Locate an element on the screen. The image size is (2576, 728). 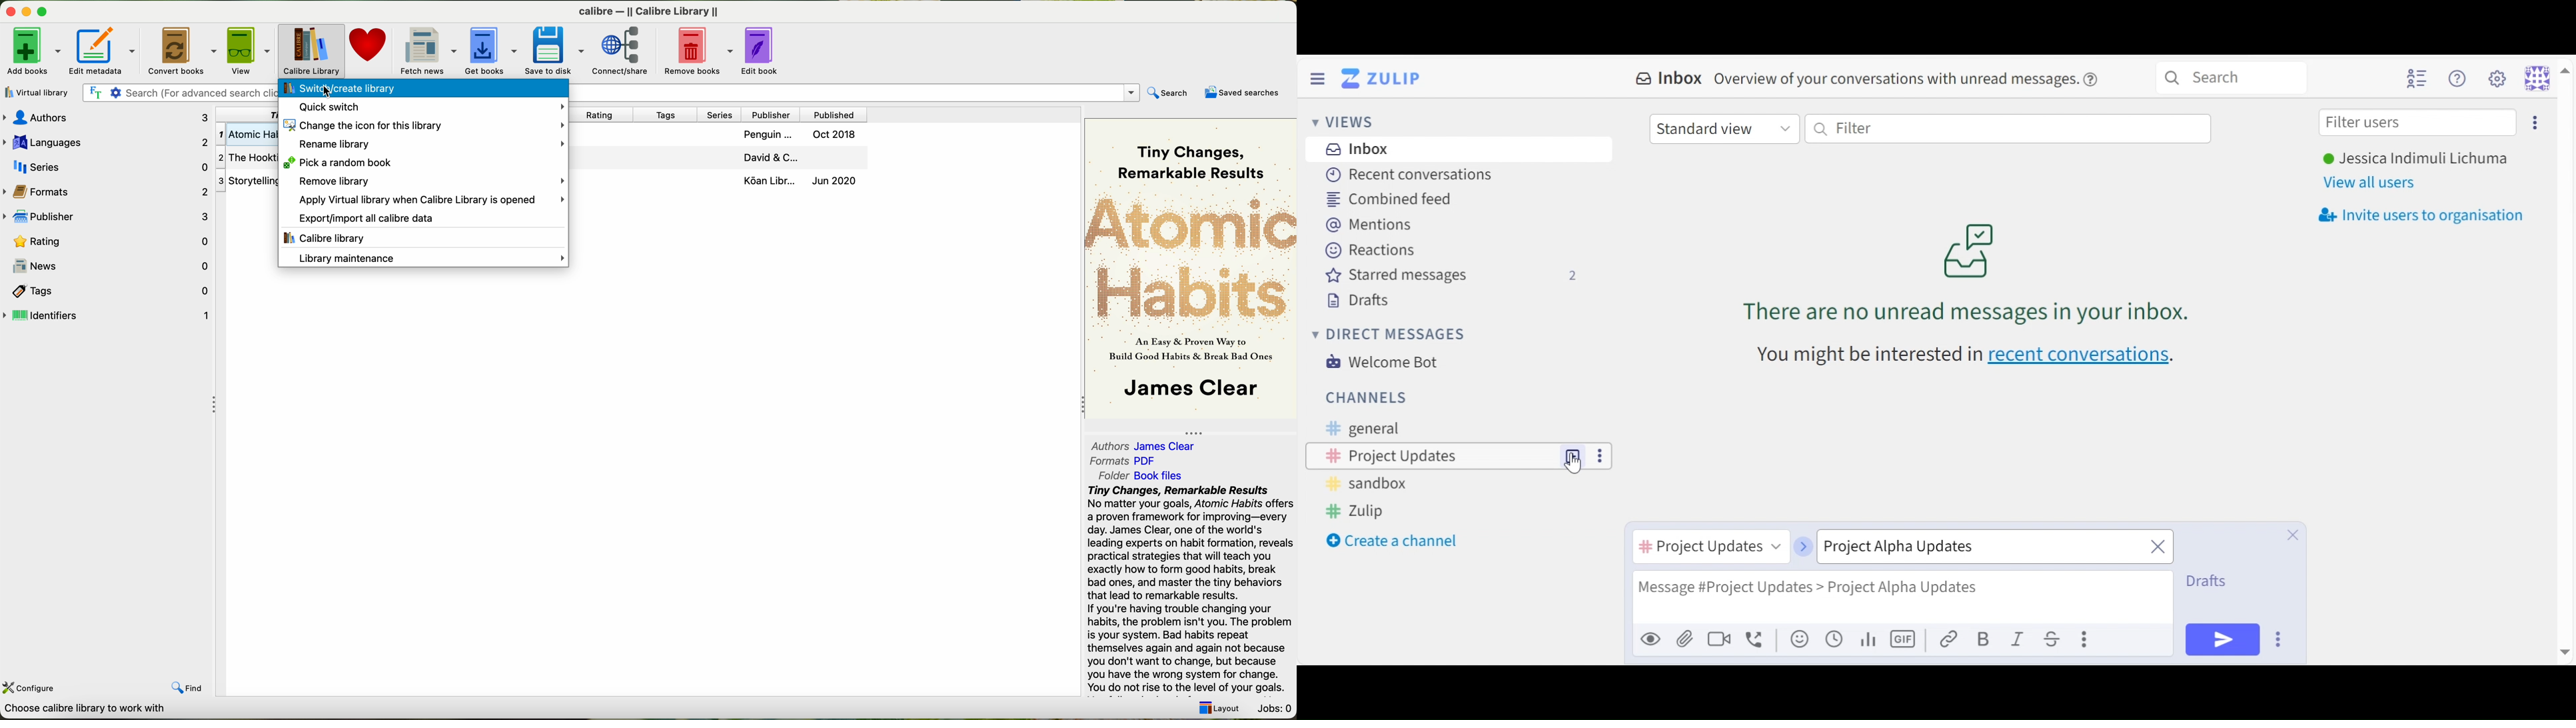
rename library is located at coordinates (424, 143).